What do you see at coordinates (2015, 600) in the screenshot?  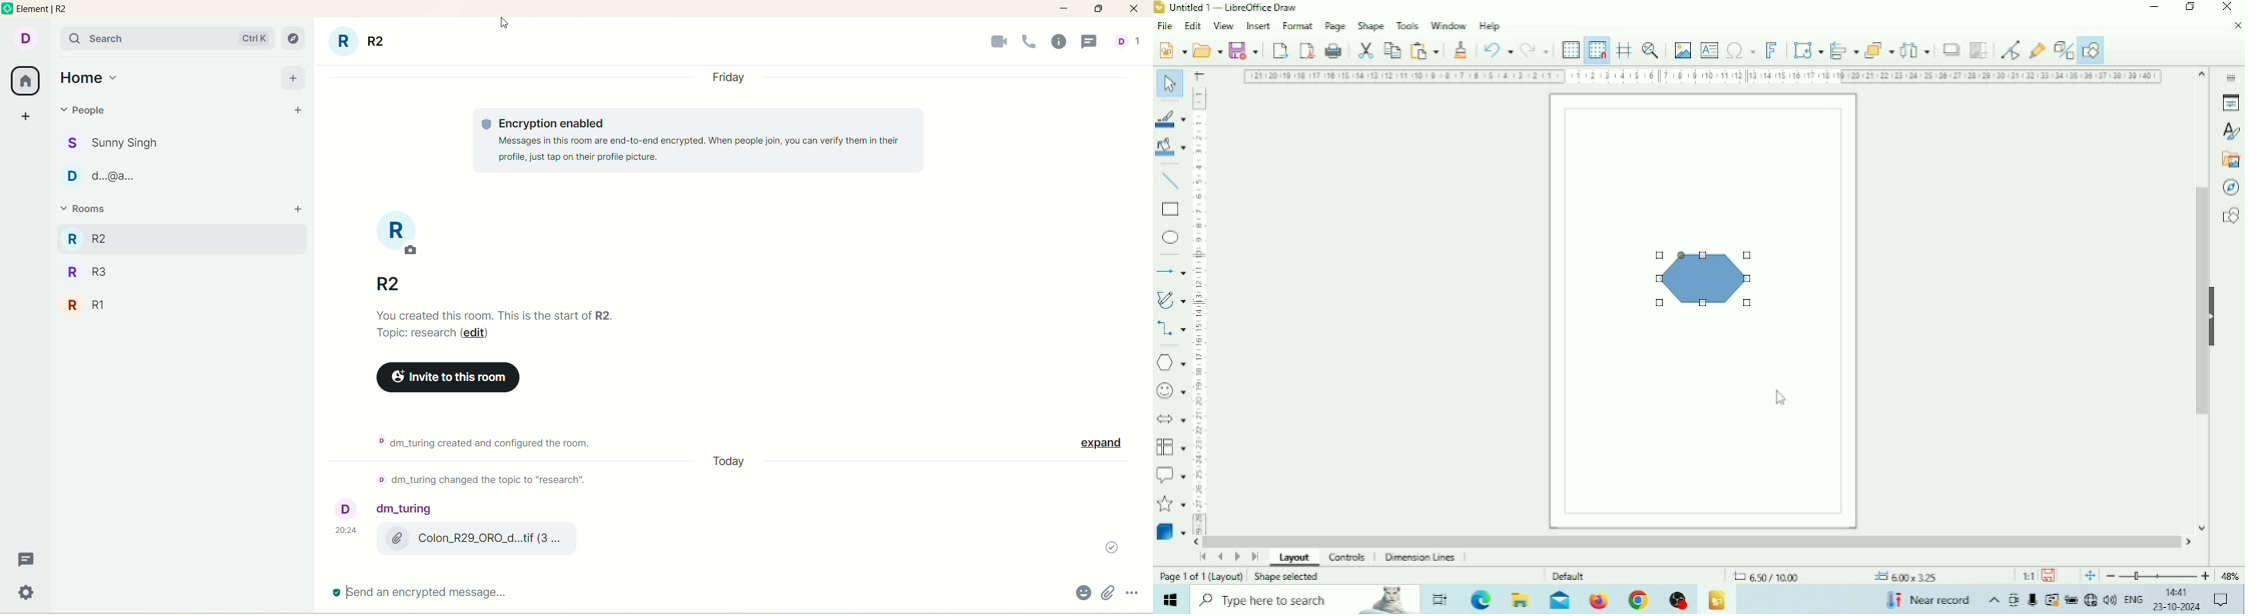 I see `Meet Now` at bounding box center [2015, 600].